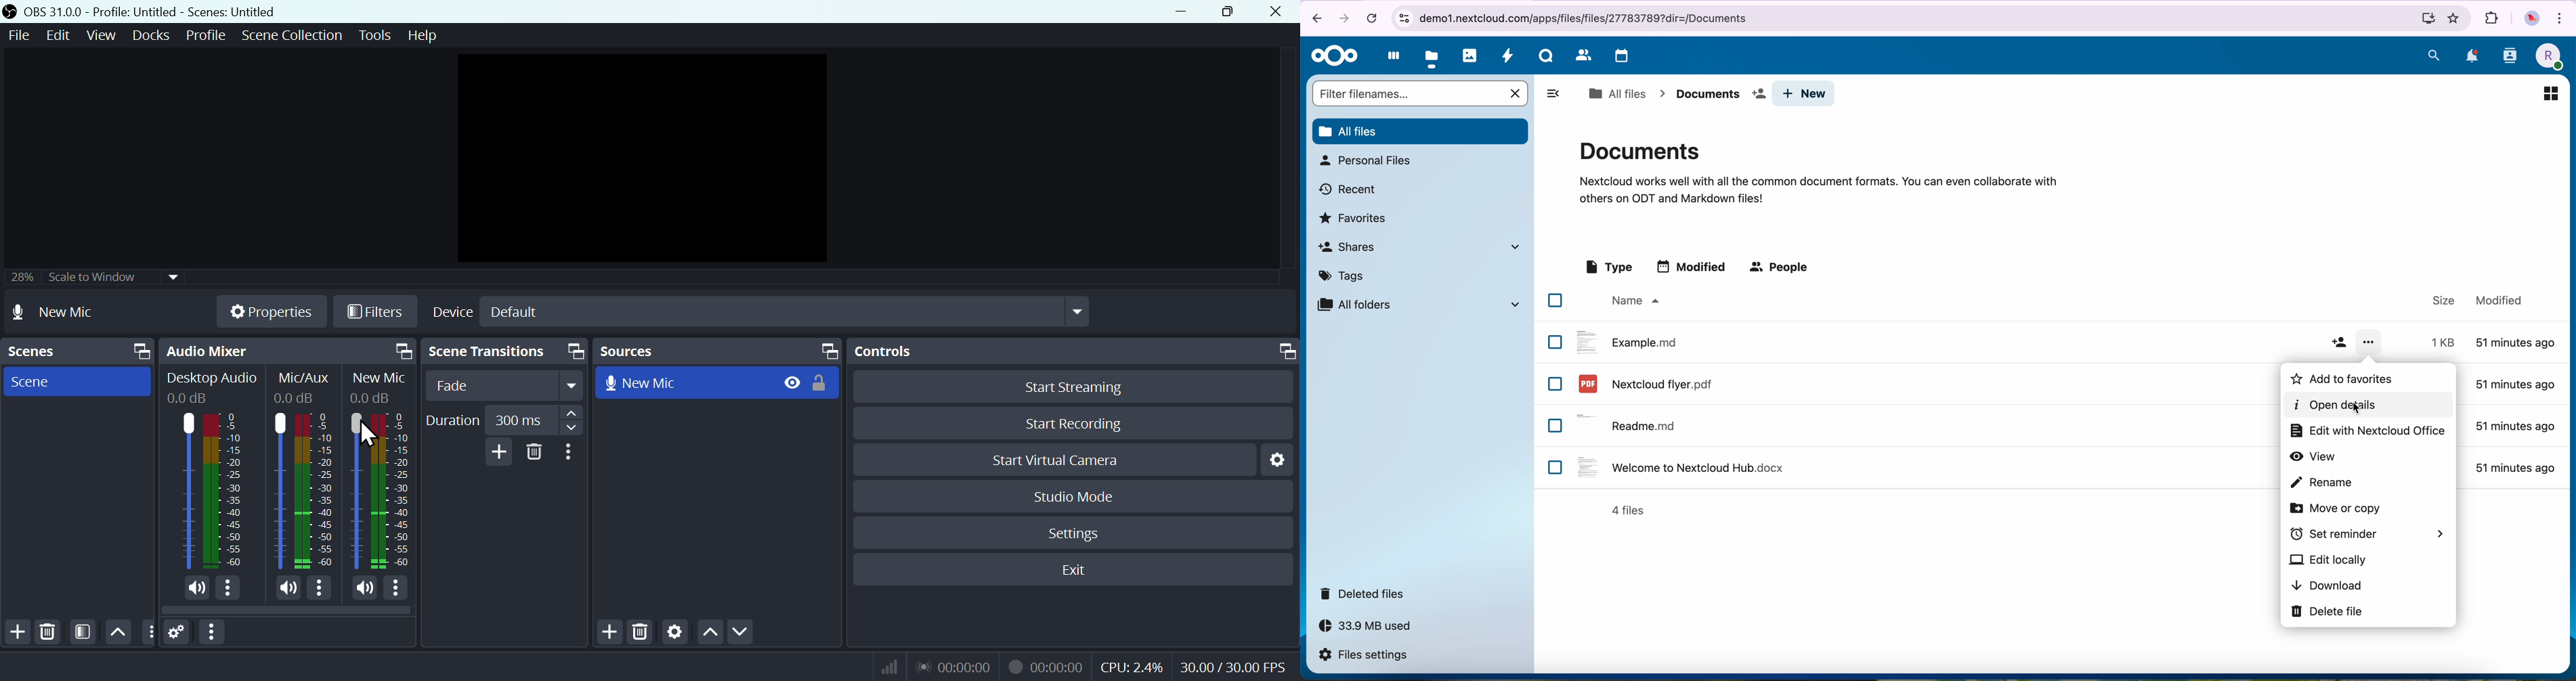  What do you see at coordinates (2368, 534) in the screenshot?
I see `set reminder` at bounding box center [2368, 534].